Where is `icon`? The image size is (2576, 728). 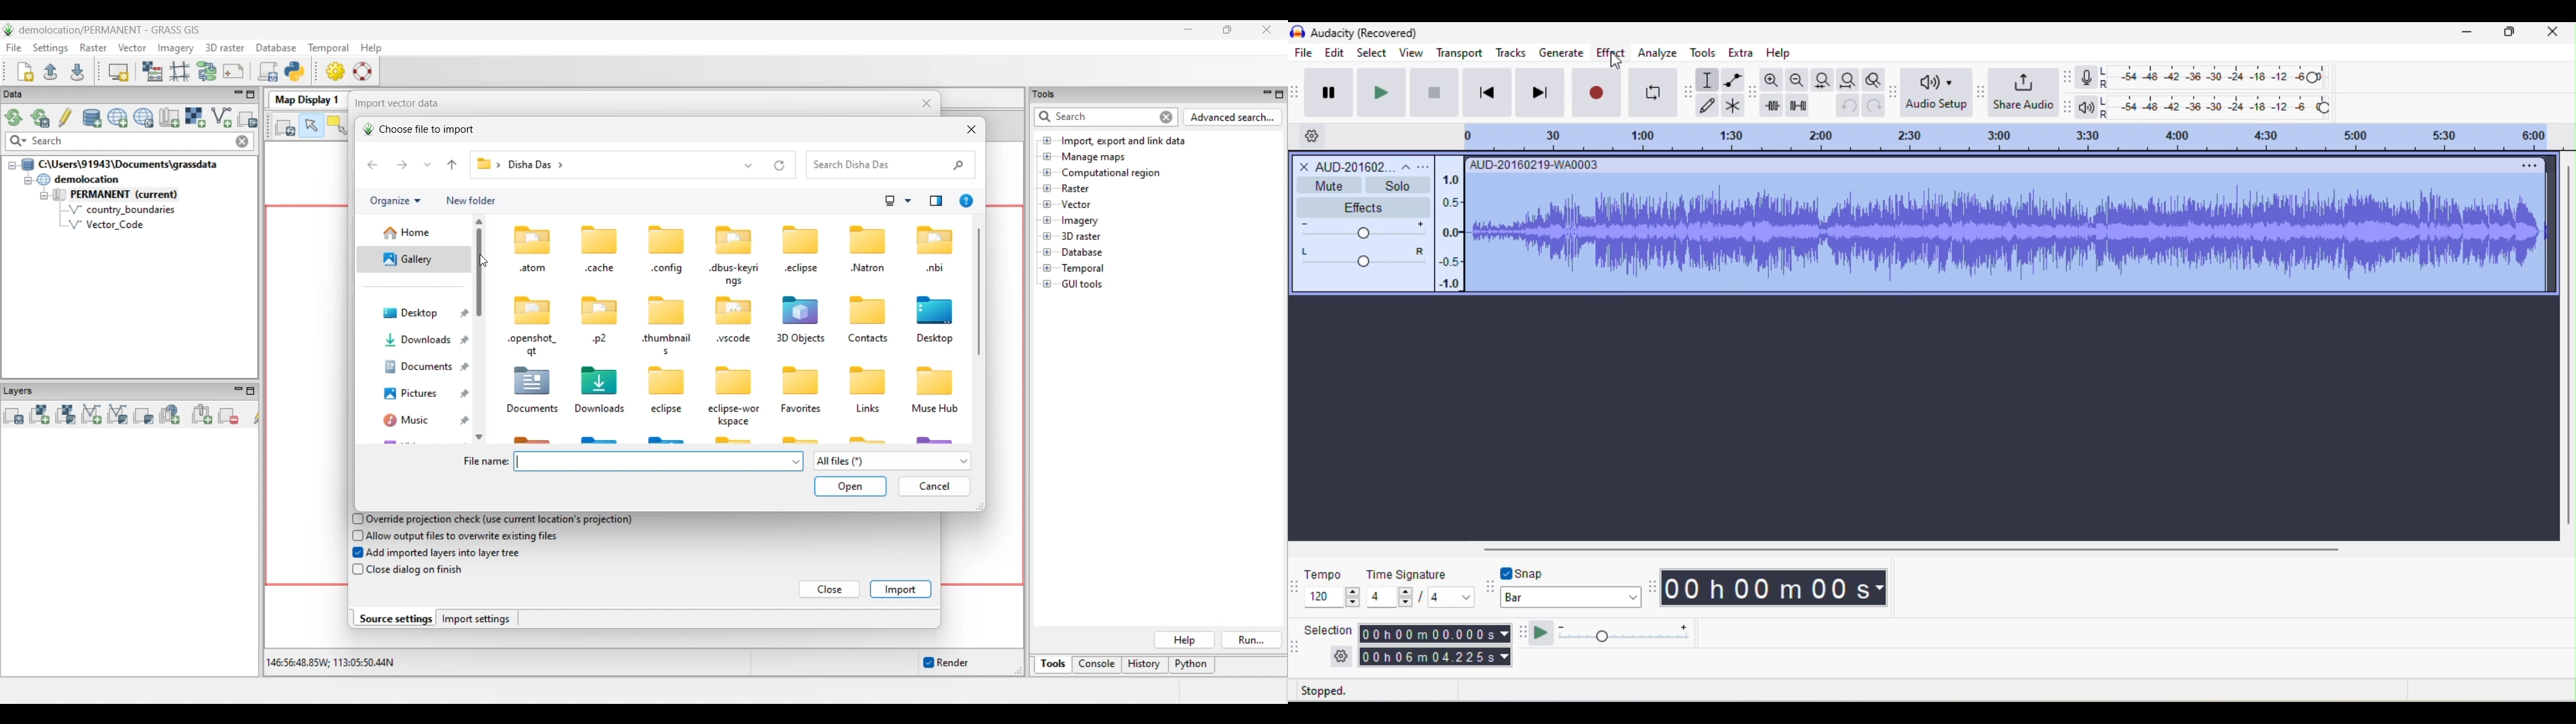 icon is located at coordinates (1297, 33).